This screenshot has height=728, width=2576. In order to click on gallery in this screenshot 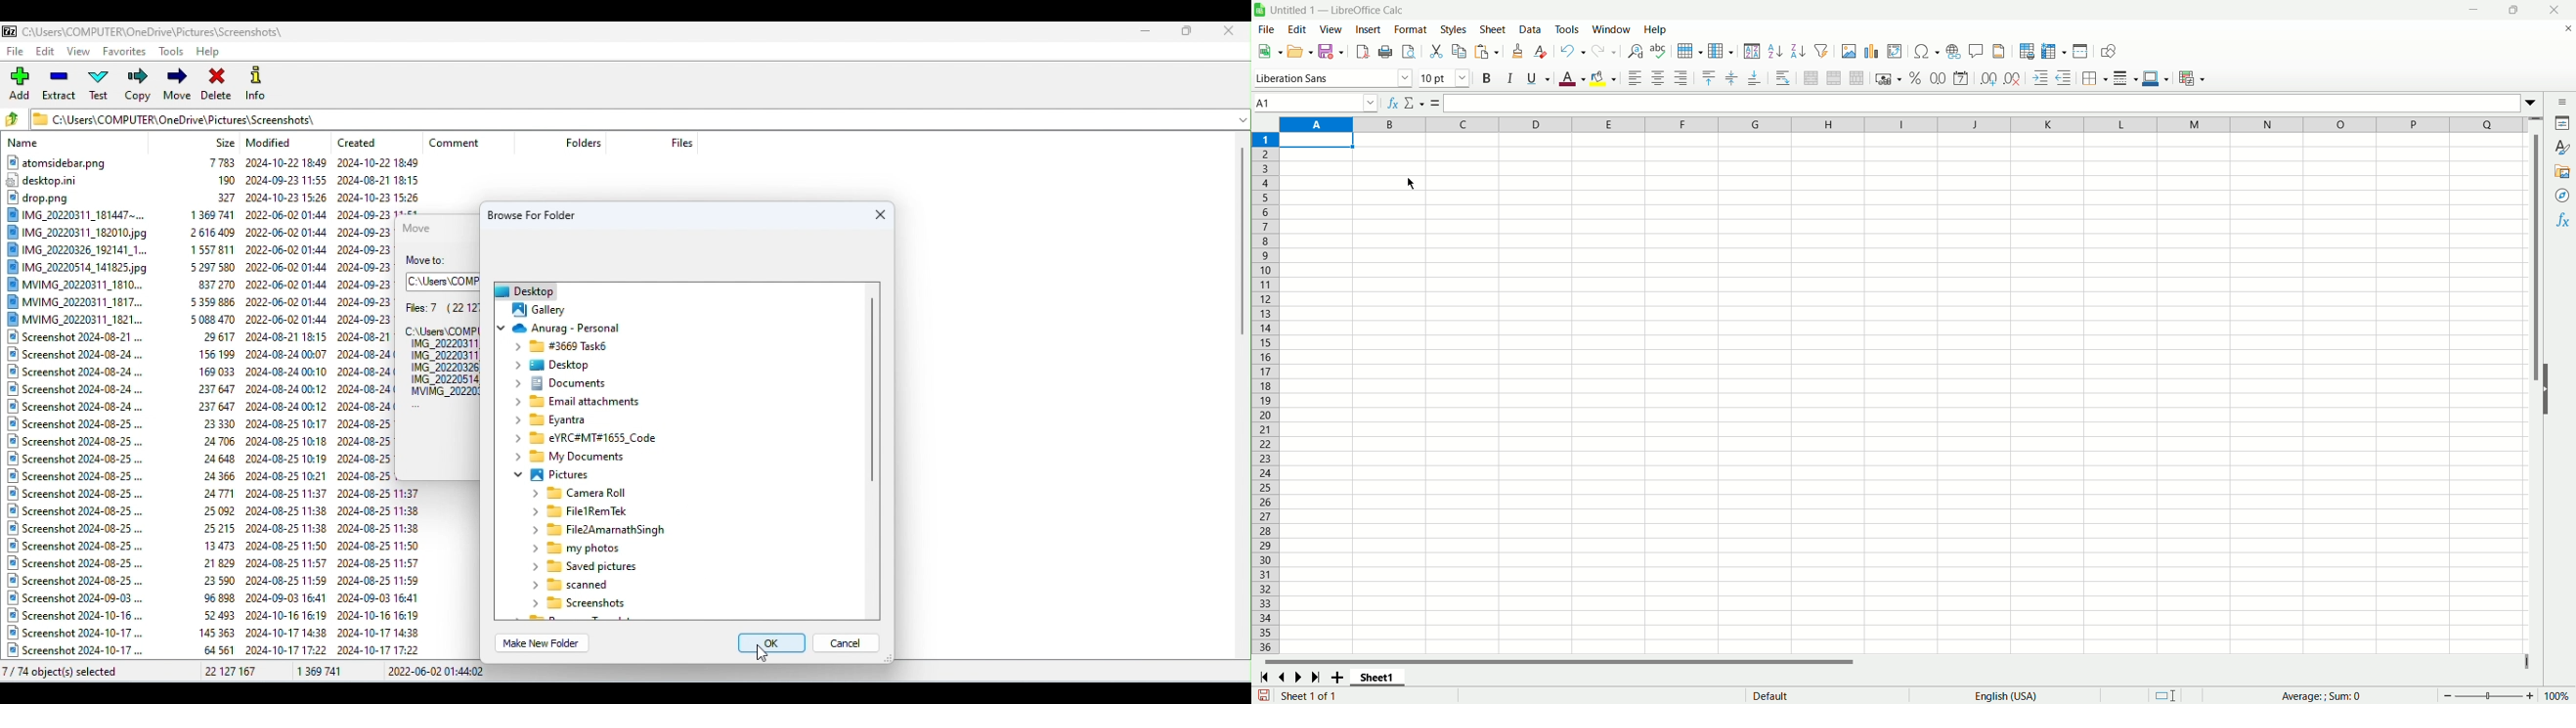, I will do `click(2562, 172)`.